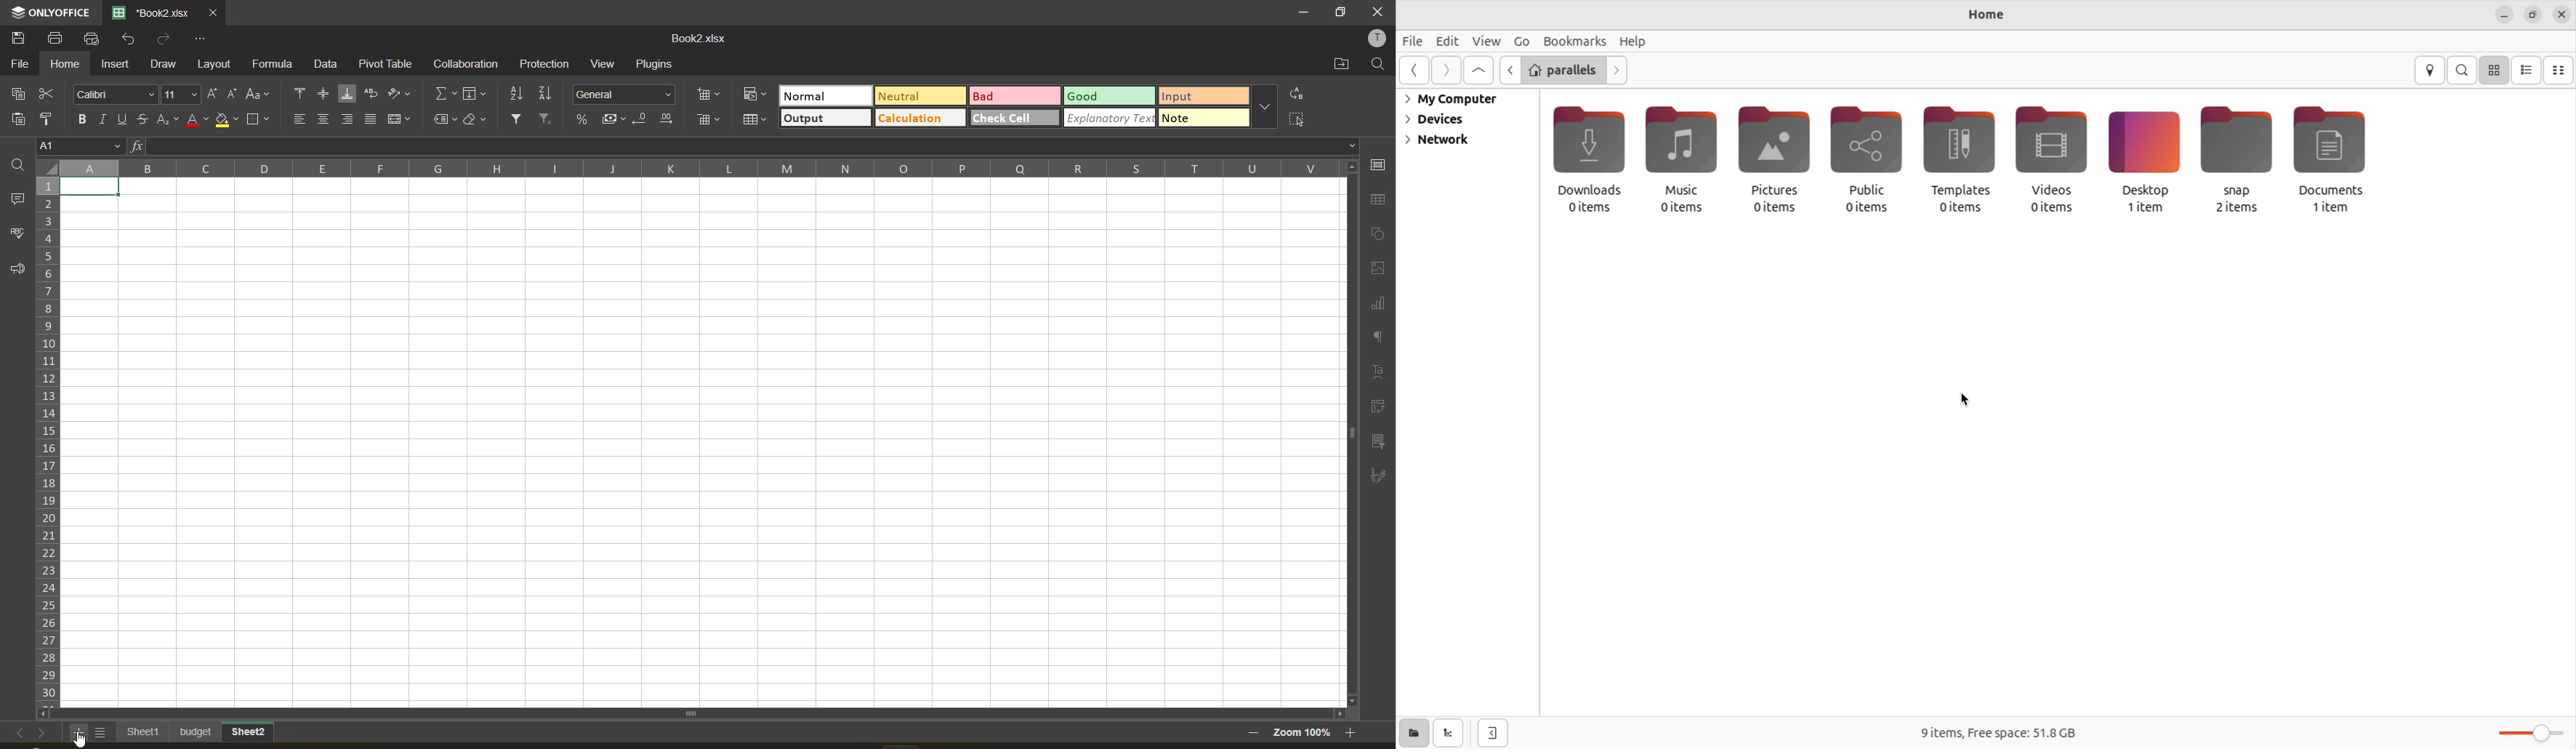 The height and width of the screenshot is (756, 2576). Describe the element at coordinates (387, 65) in the screenshot. I see `pivot table` at that location.